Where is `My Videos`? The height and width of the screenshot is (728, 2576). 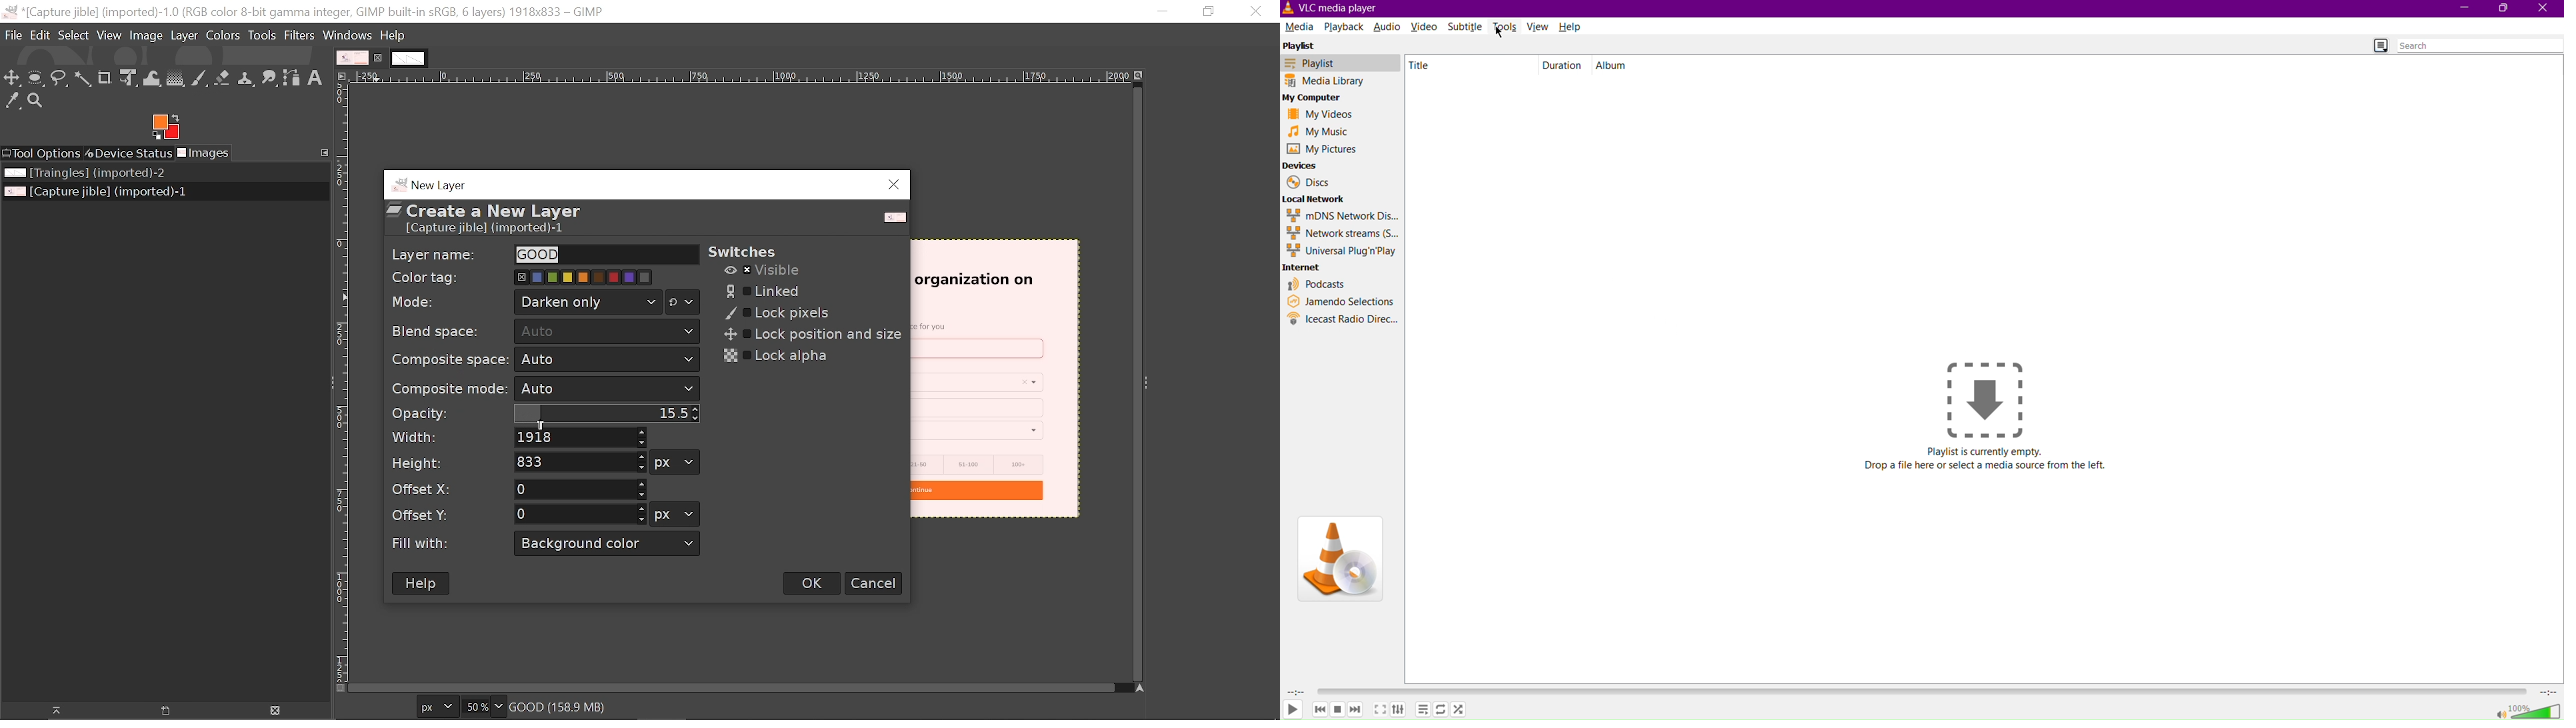 My Videos is located at coordinates (1323, 115).